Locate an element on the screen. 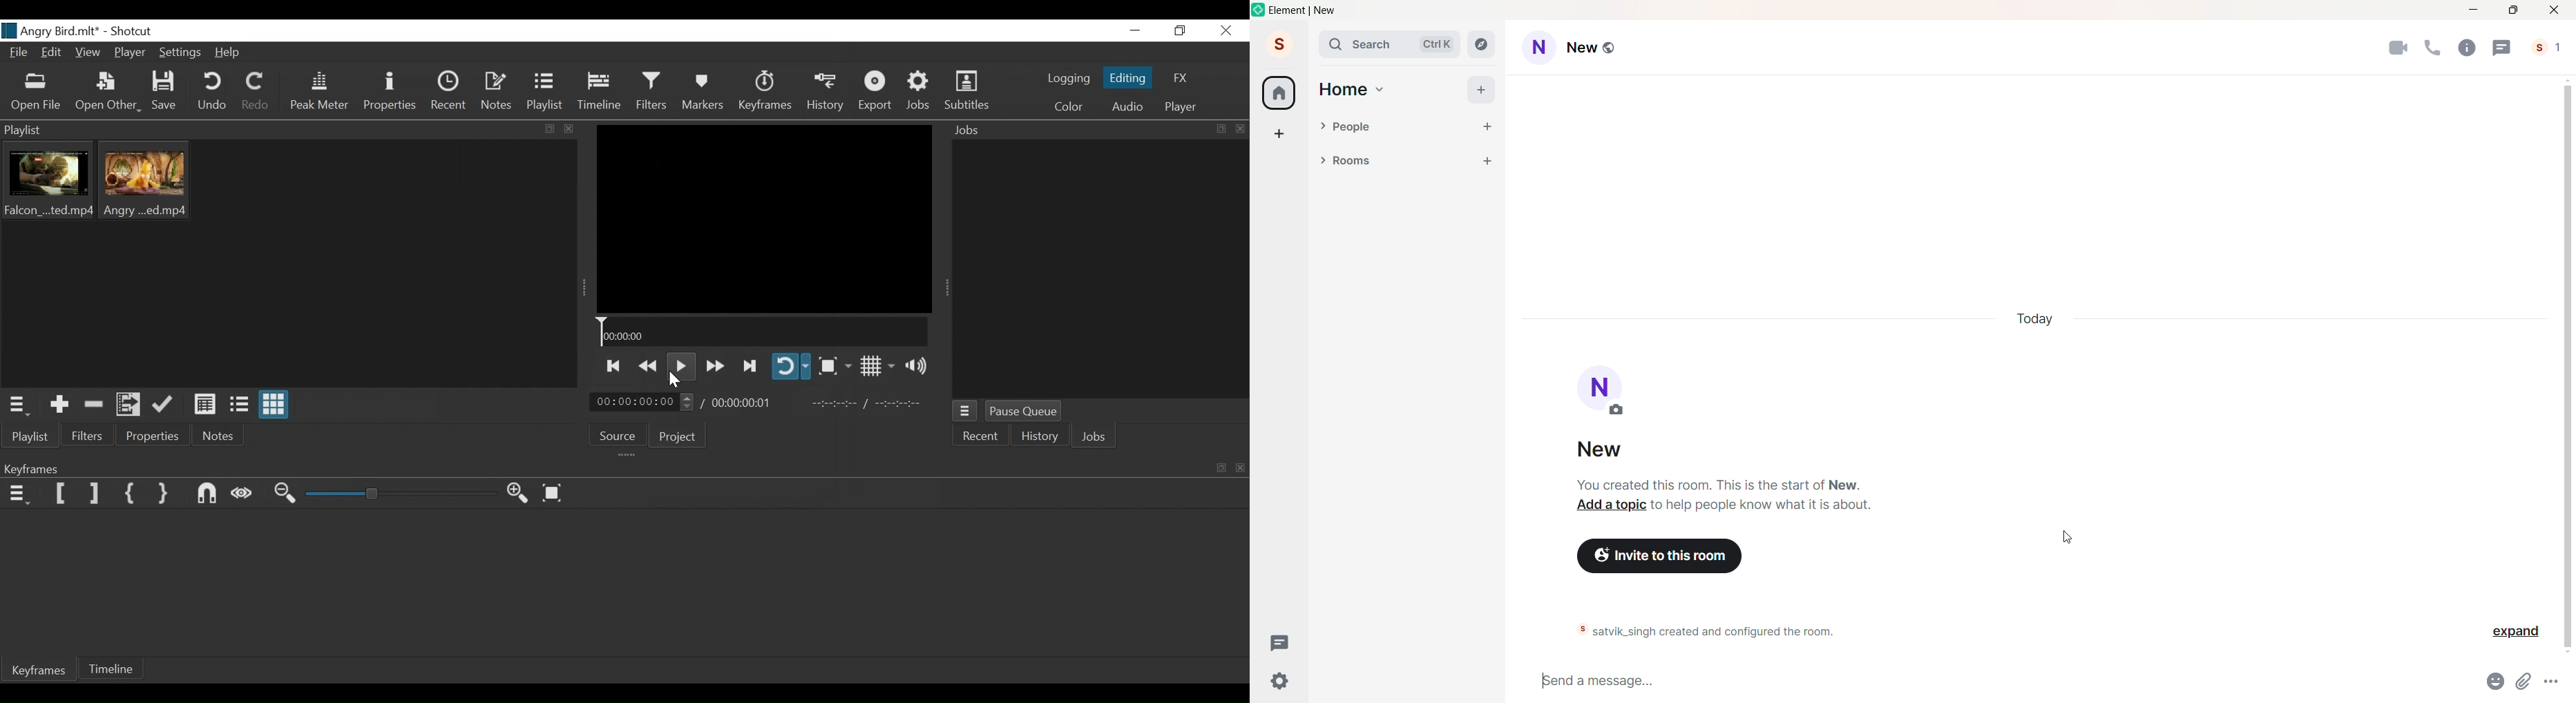 This screenshot has height=728, width=2576. Clip is located at coordinates (143, 182).